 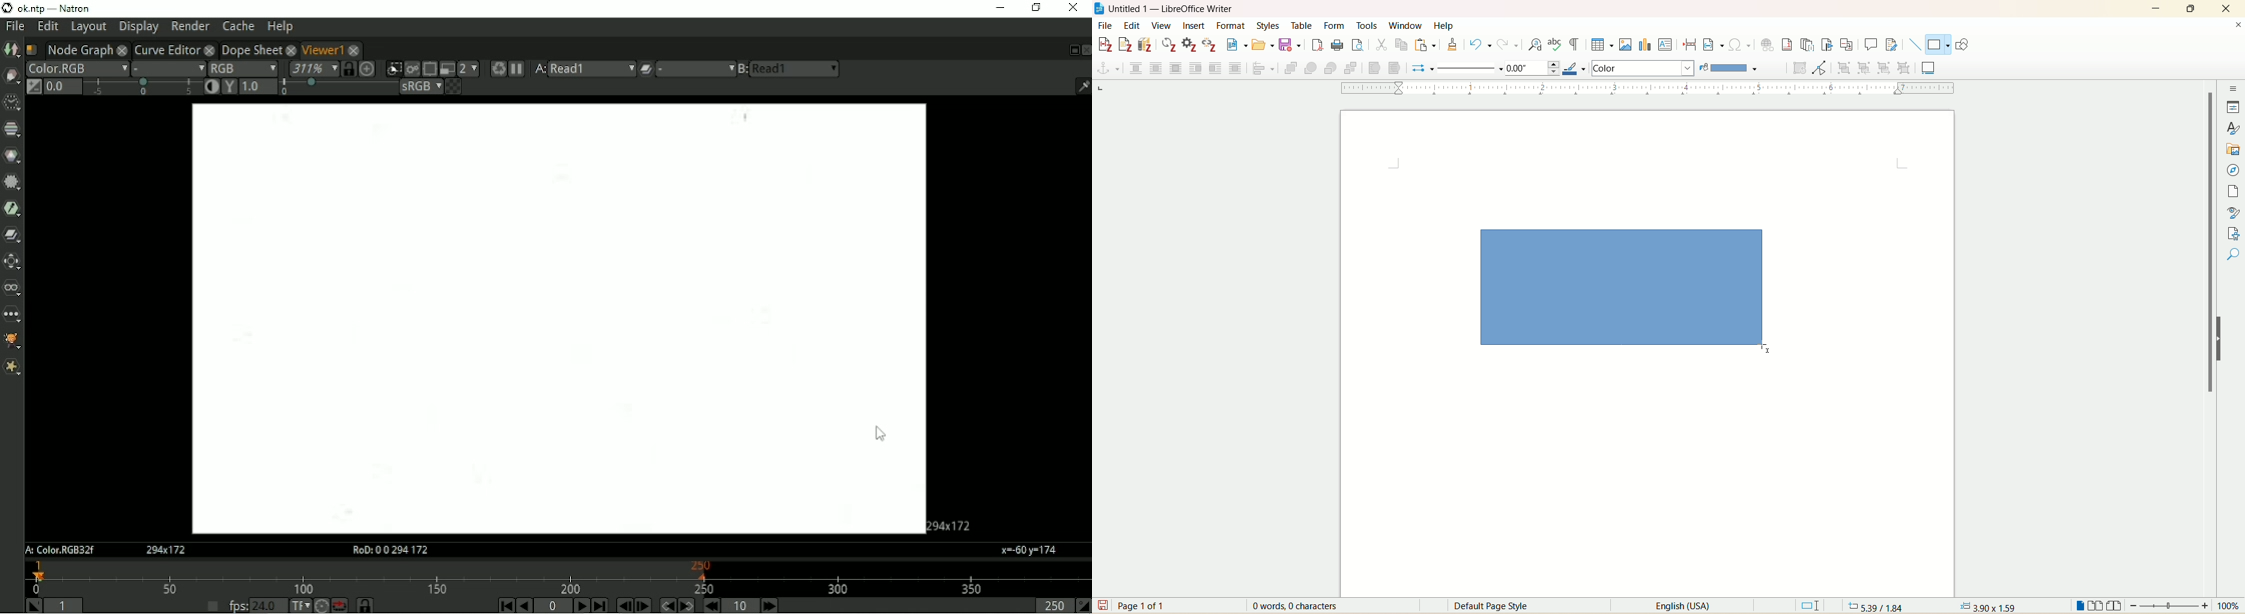 I want to click on parallel, so click(x=1157, y=67).